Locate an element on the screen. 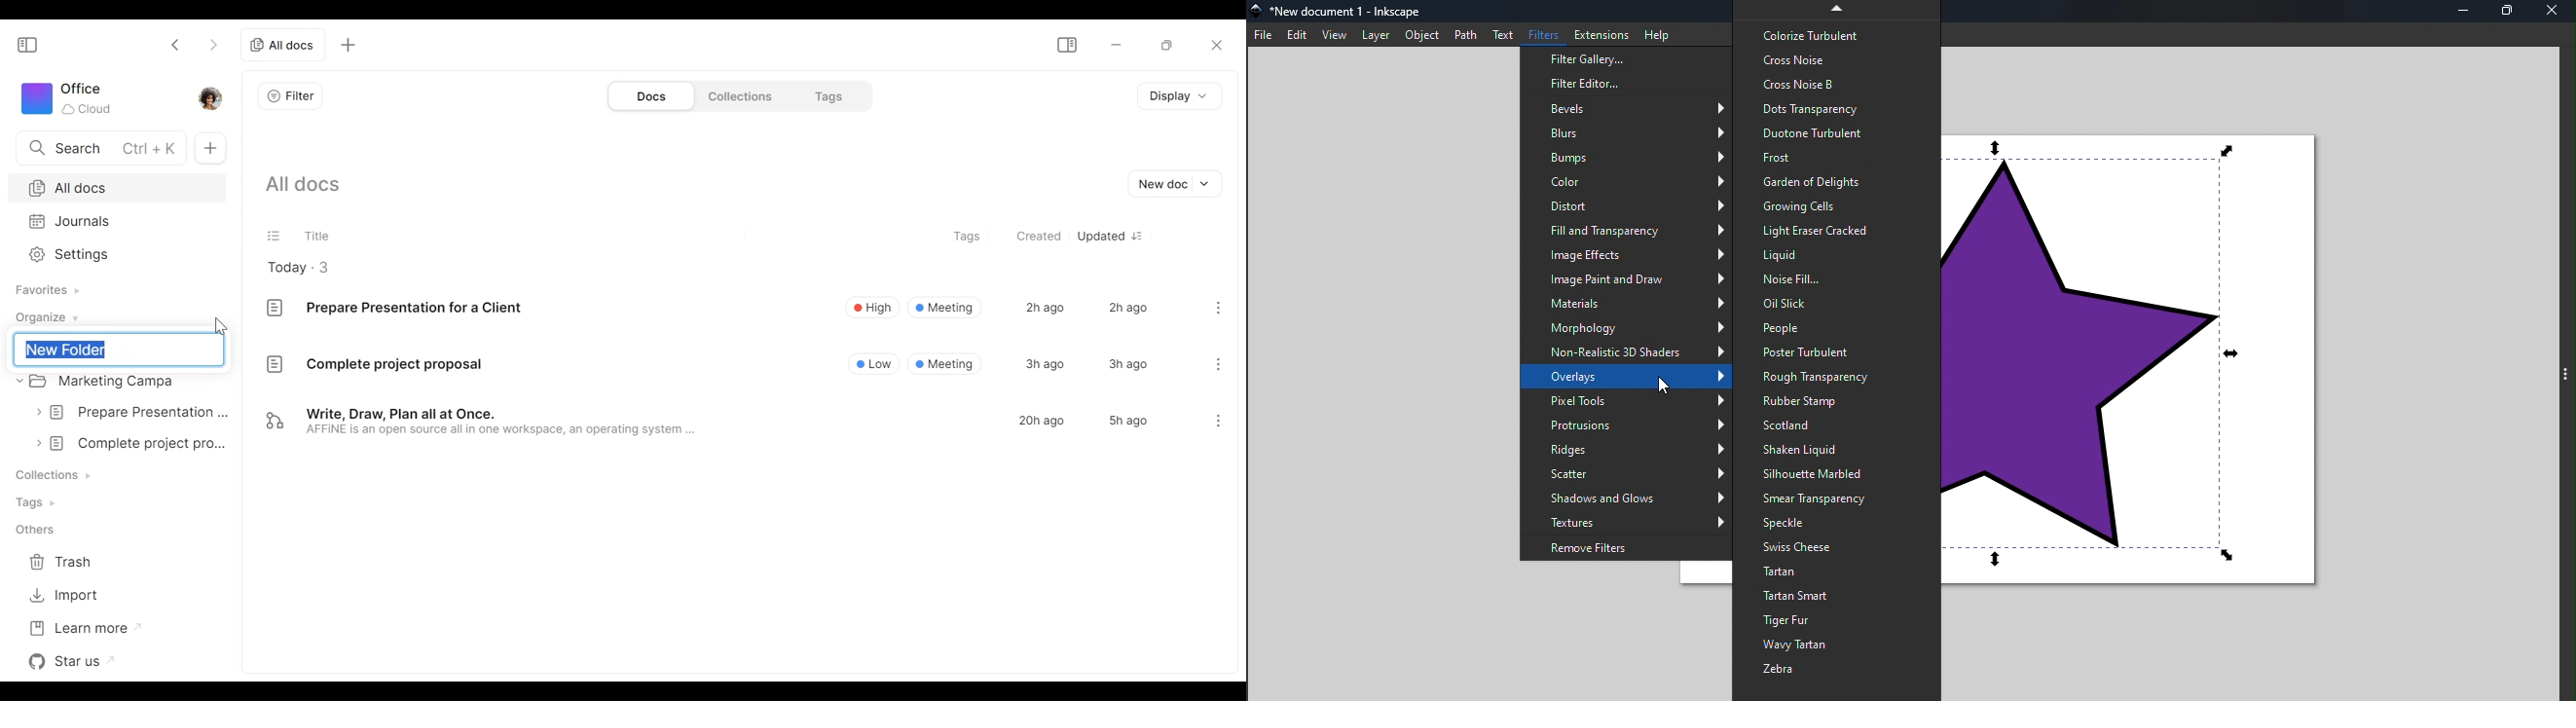 The image size is (2576, 728). Rough transparency is located at coordinates (1833, 378).